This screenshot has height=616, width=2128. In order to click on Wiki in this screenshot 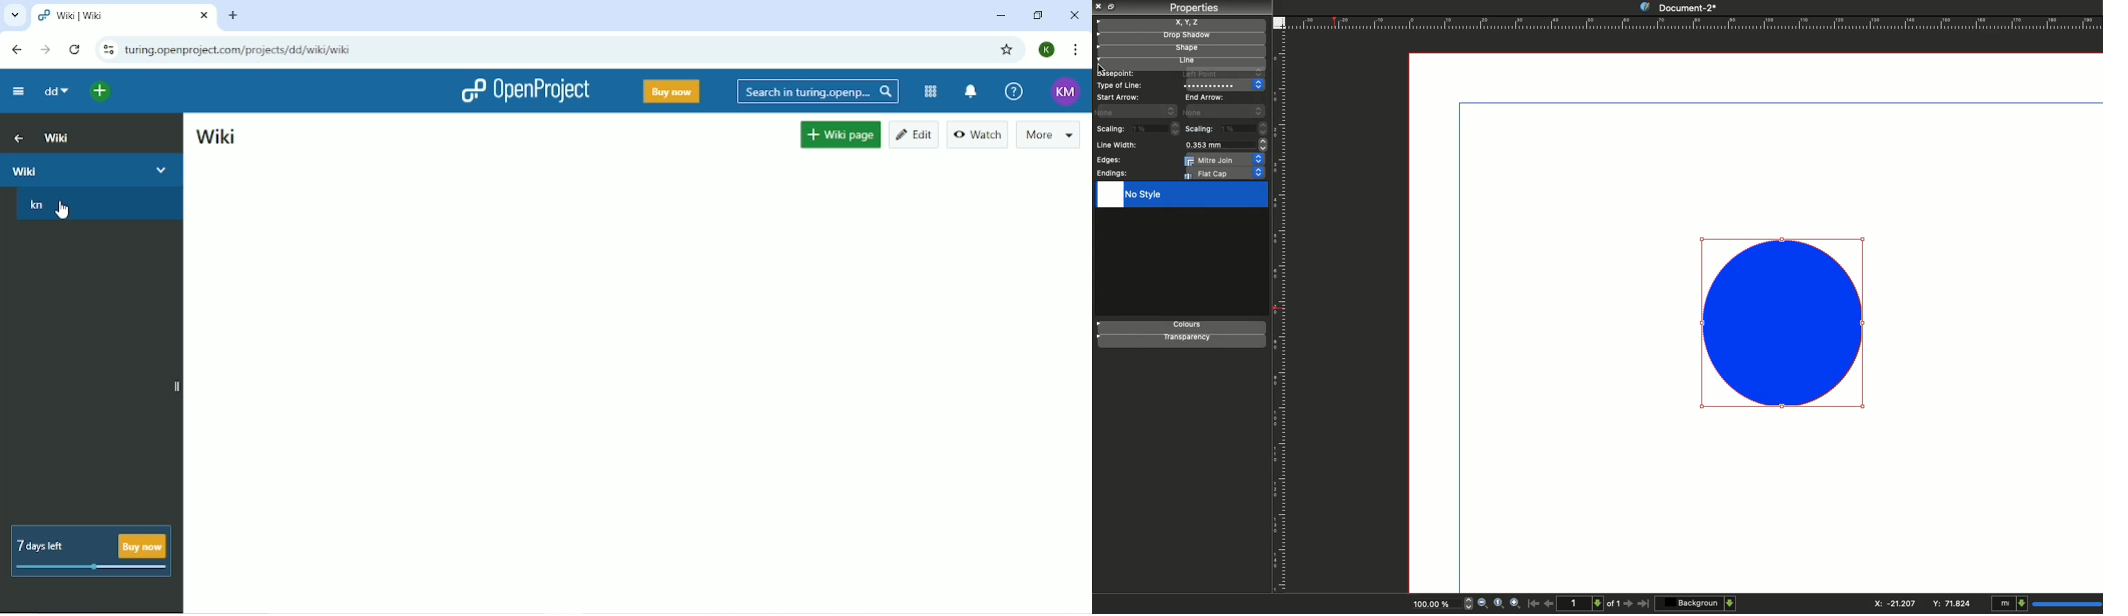, I will do `click(56, 138)`.